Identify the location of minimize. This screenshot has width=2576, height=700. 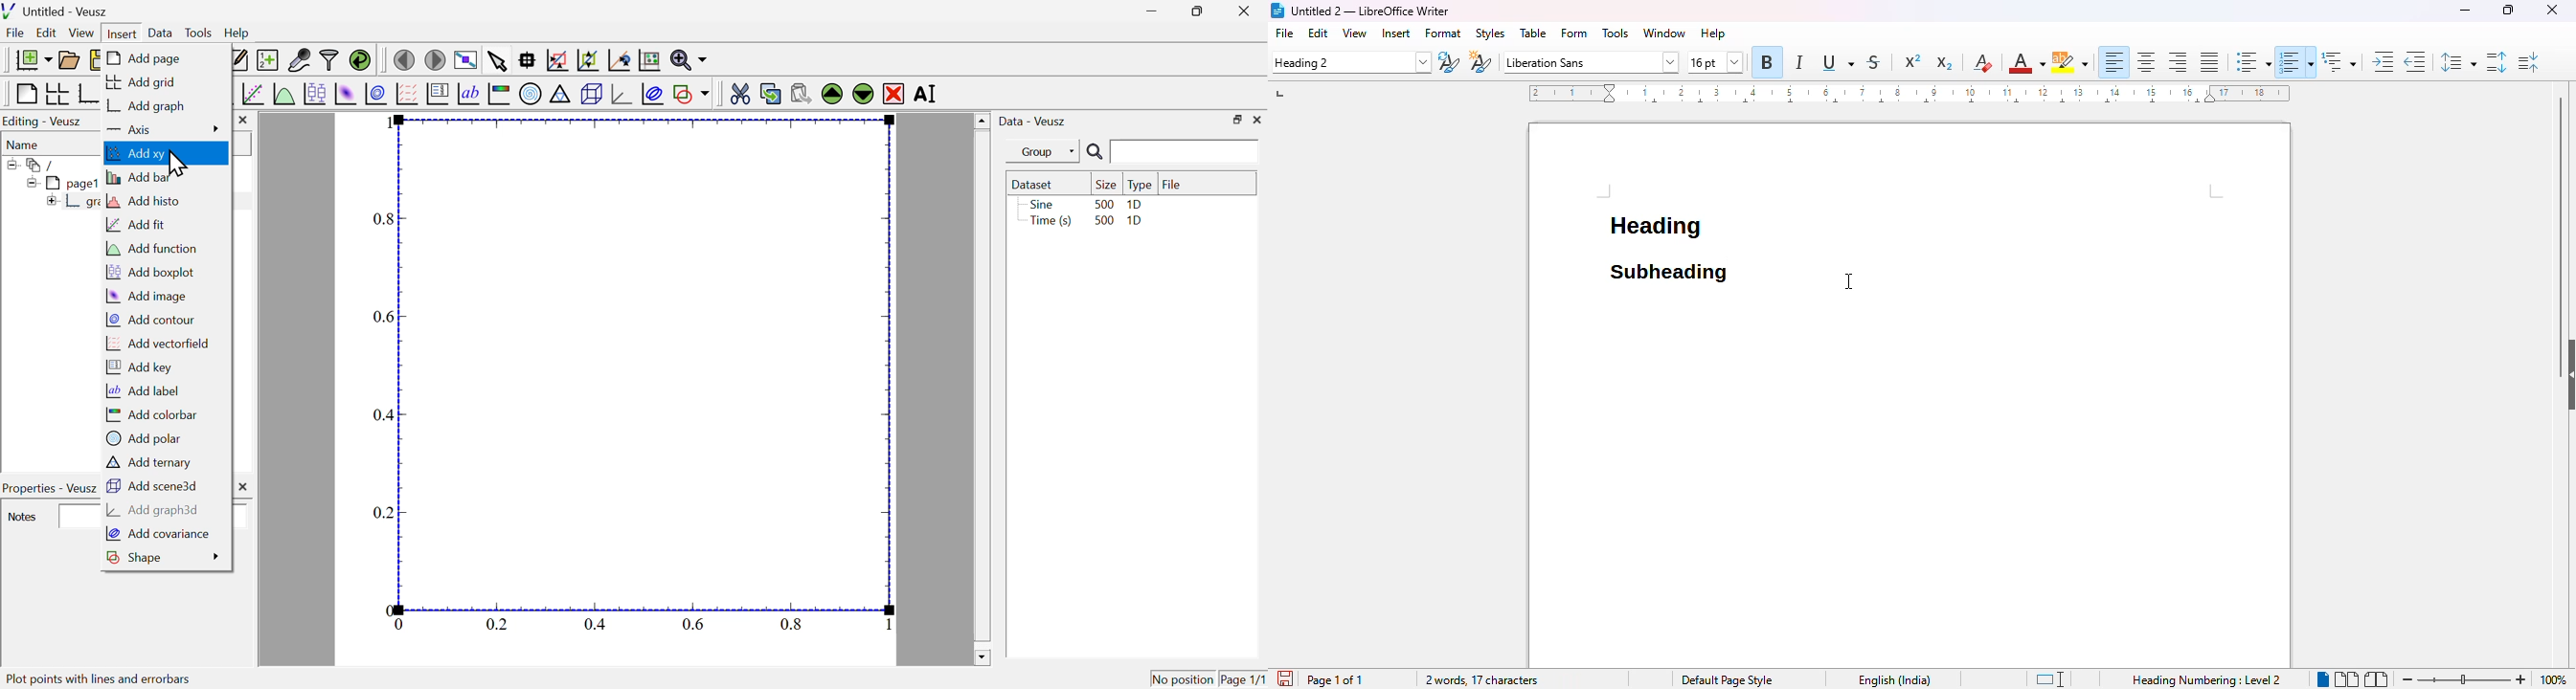
(2465, 11).